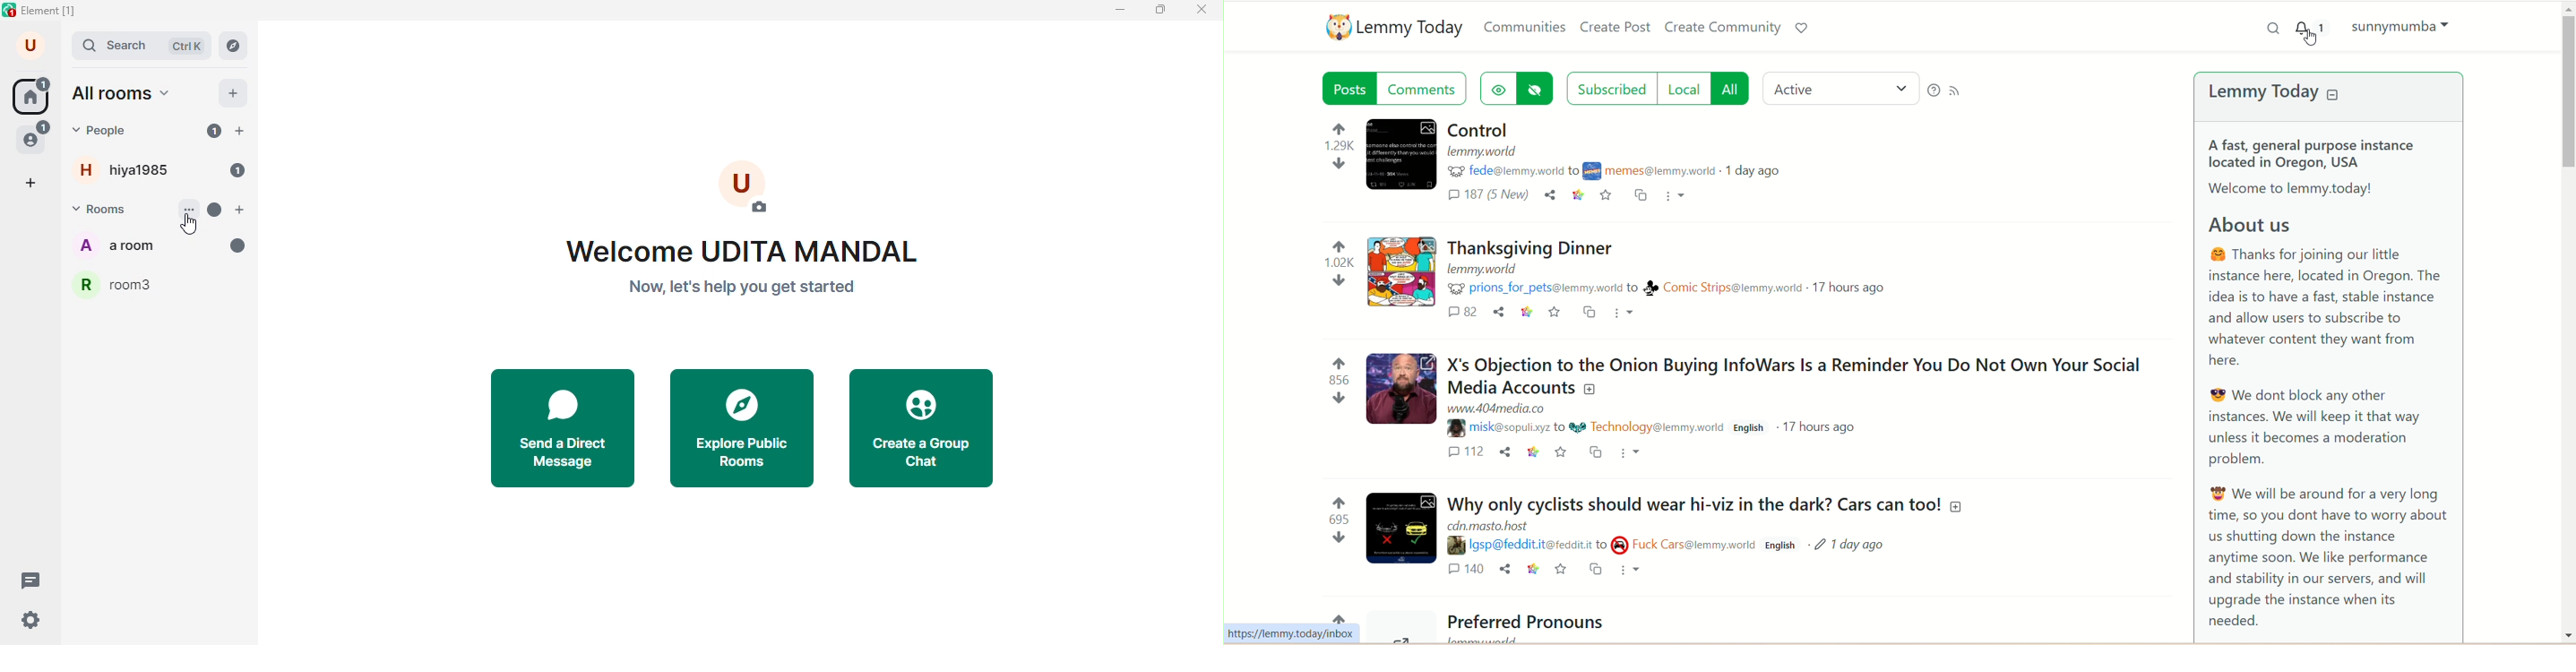 The width and height of the screenshot is (2576, 672). Describe the element at coordinates (240, 172) in the screenshot. I see `unread 1 message` at that location.